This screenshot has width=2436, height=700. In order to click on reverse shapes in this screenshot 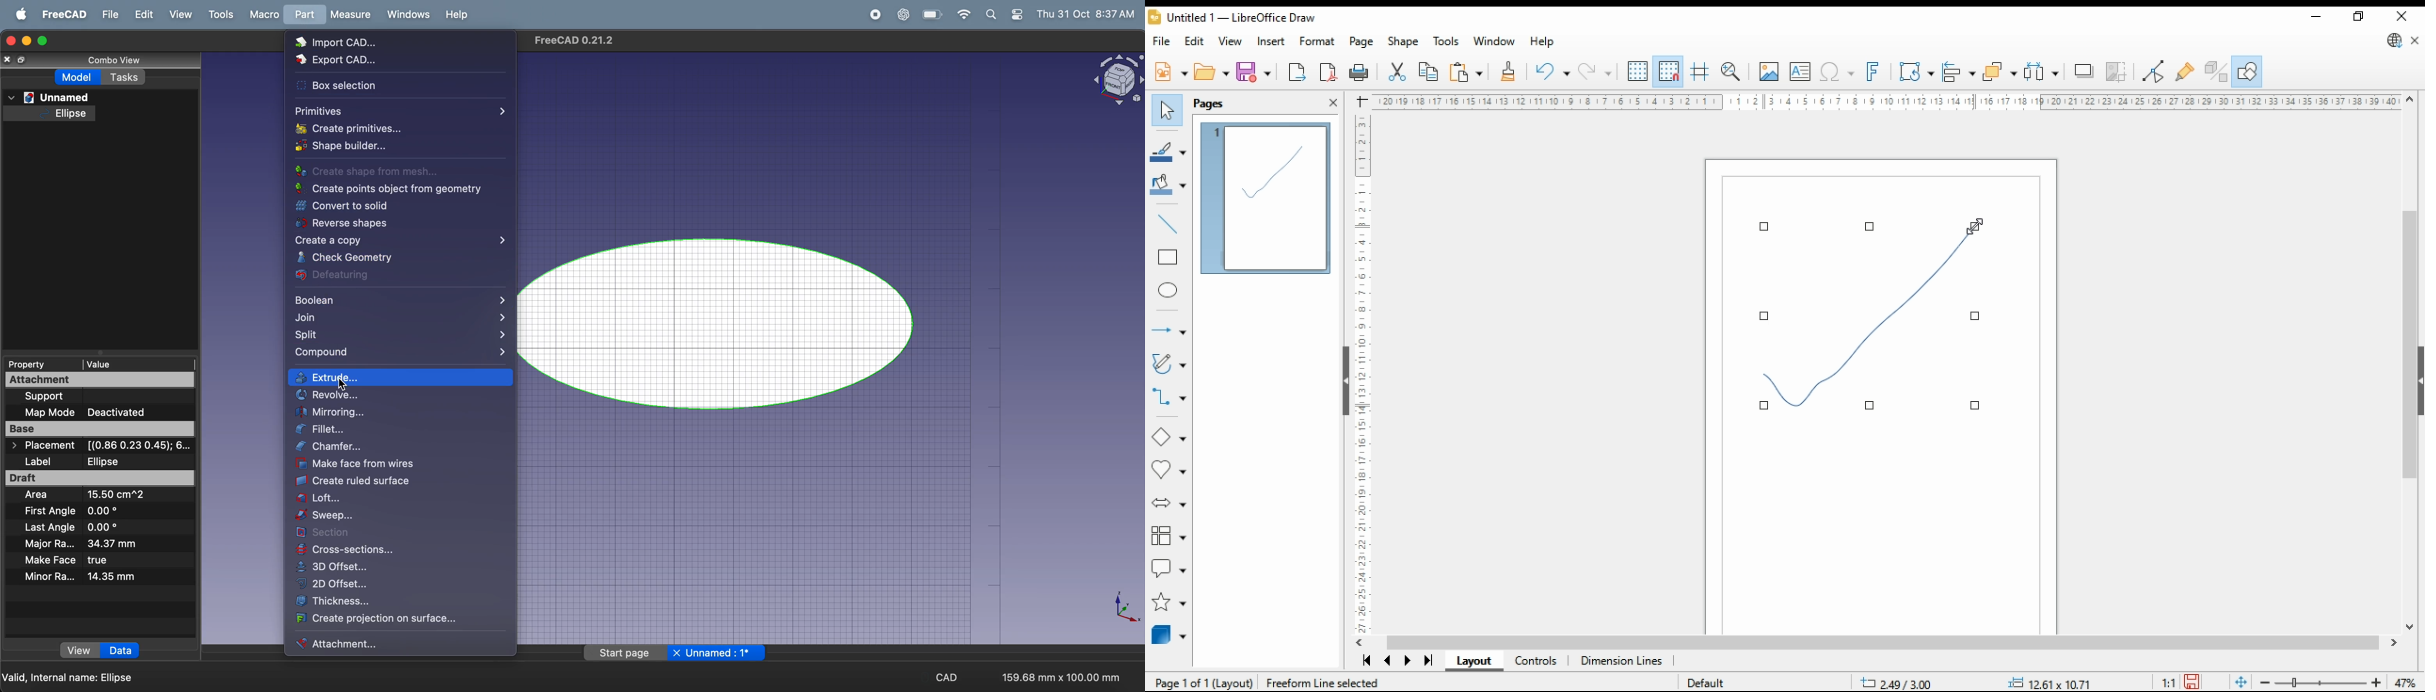, I will do `click(400, 223)`.